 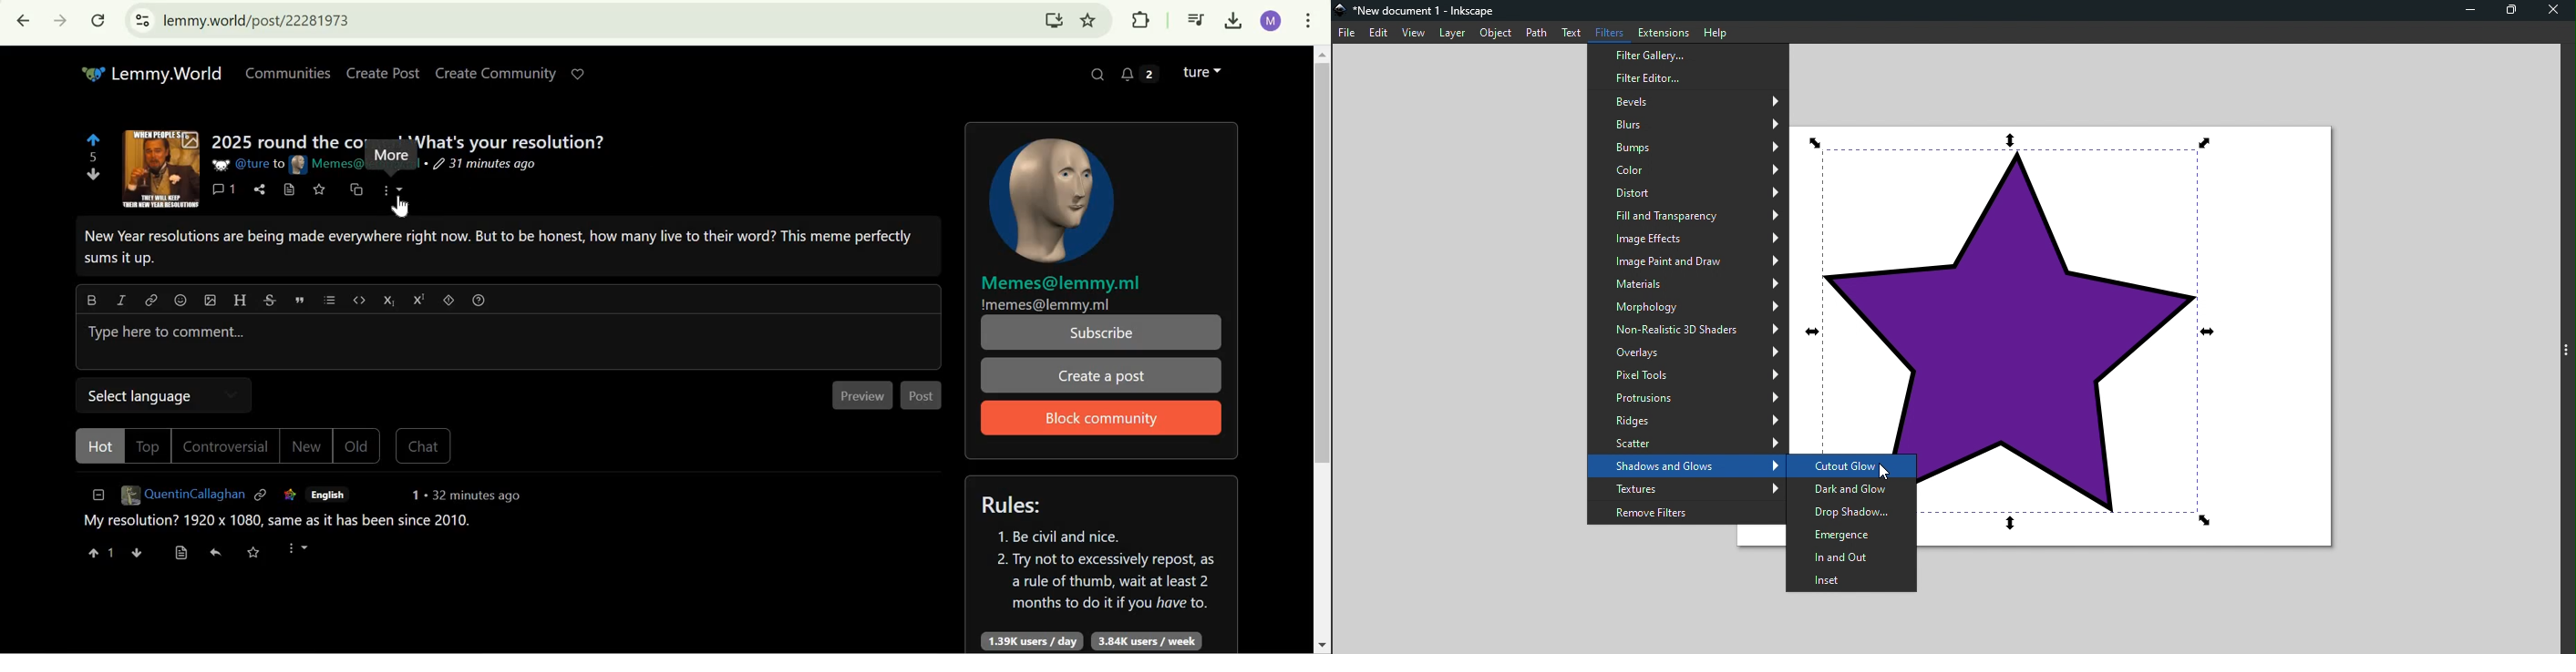 What do you see at coordinates (248, 163) in the screenshot?
I see `@ture to` at bounding box center [248, 163].